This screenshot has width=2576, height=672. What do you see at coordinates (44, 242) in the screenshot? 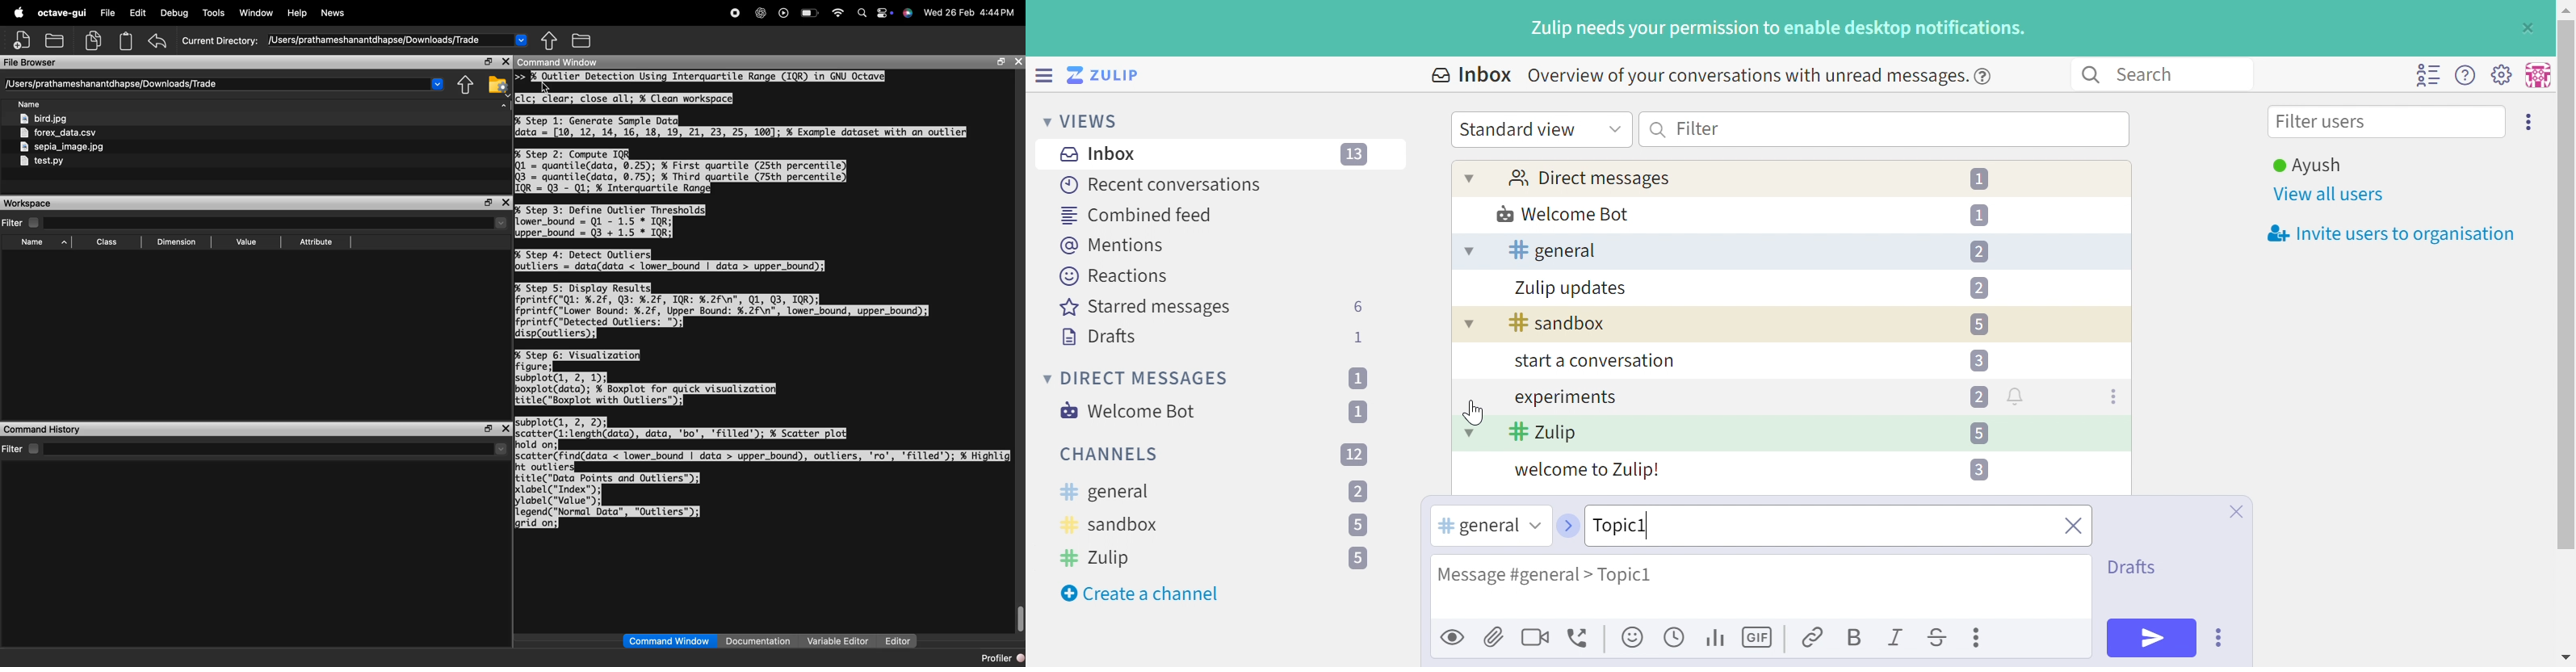
I see `Name ^` at bounding box center [44, 242].